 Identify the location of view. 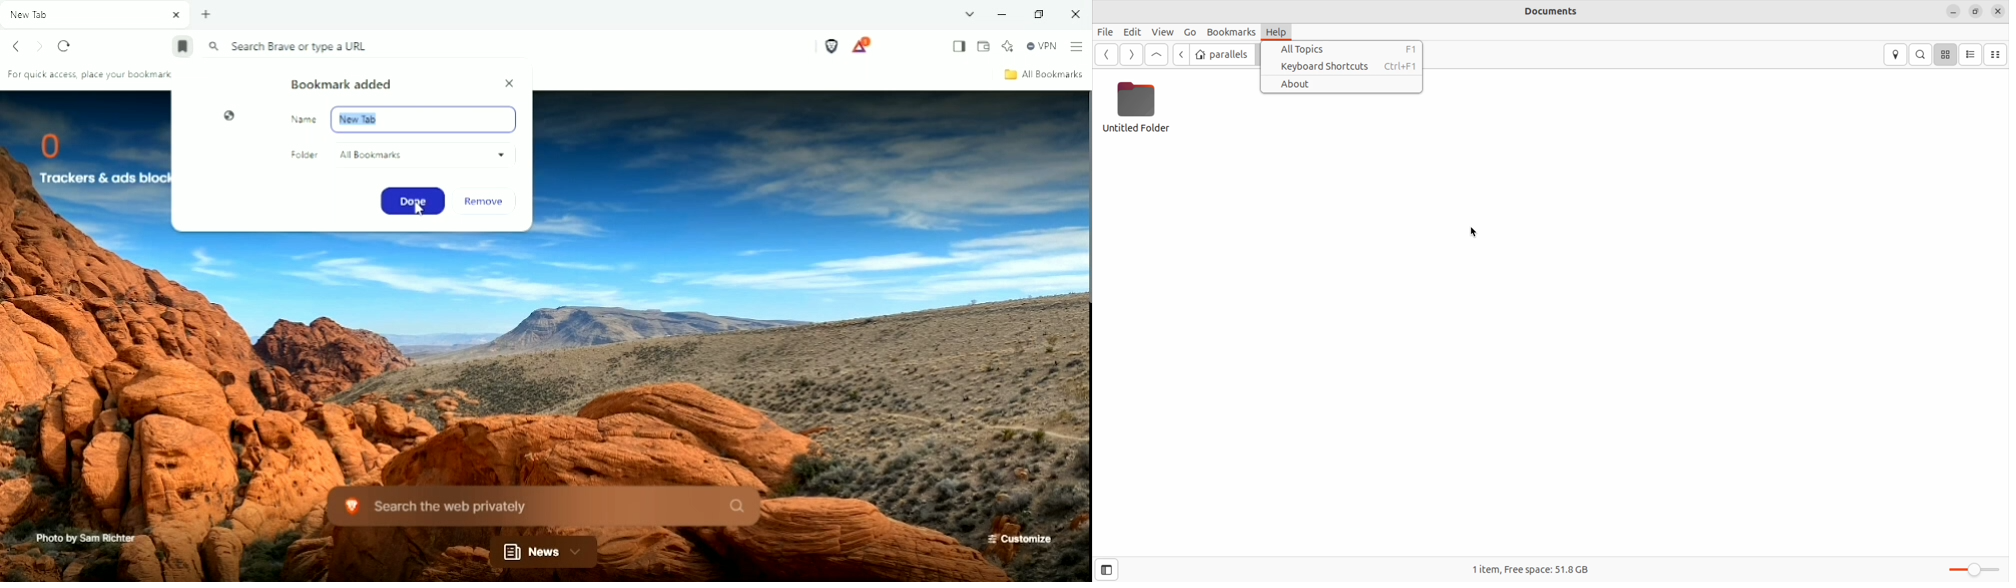
(1161, 33).